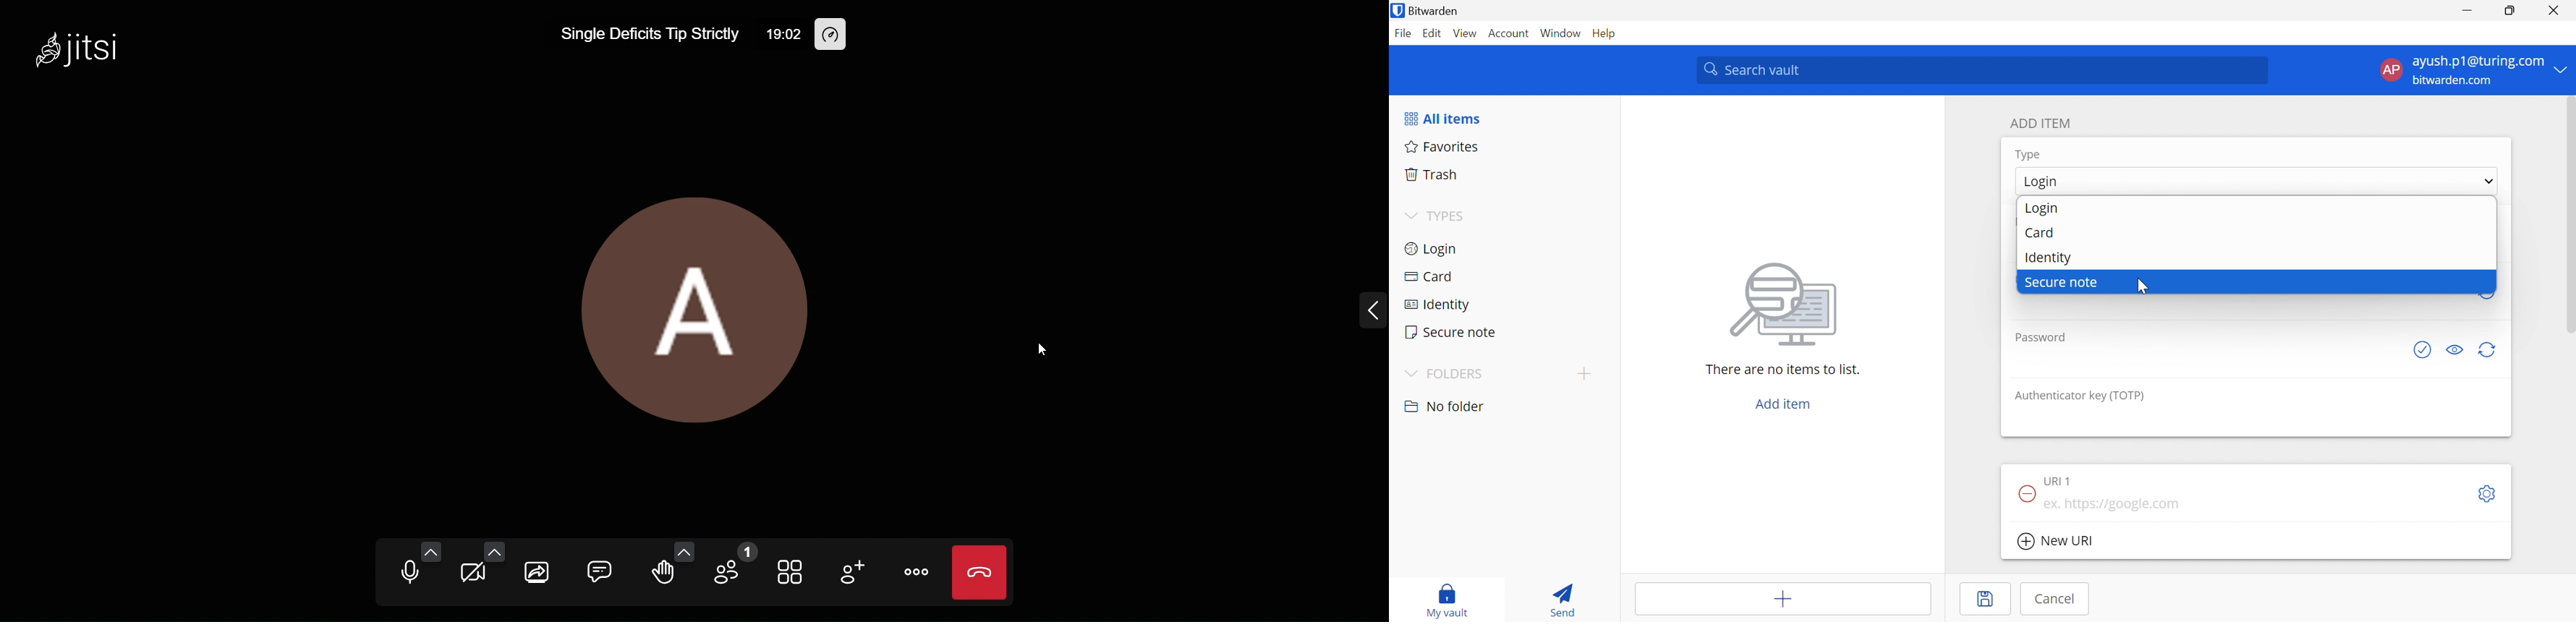  Describe the element at coordinates (2490, 349) in the screenshot. I see `Regenerate password` at that location.